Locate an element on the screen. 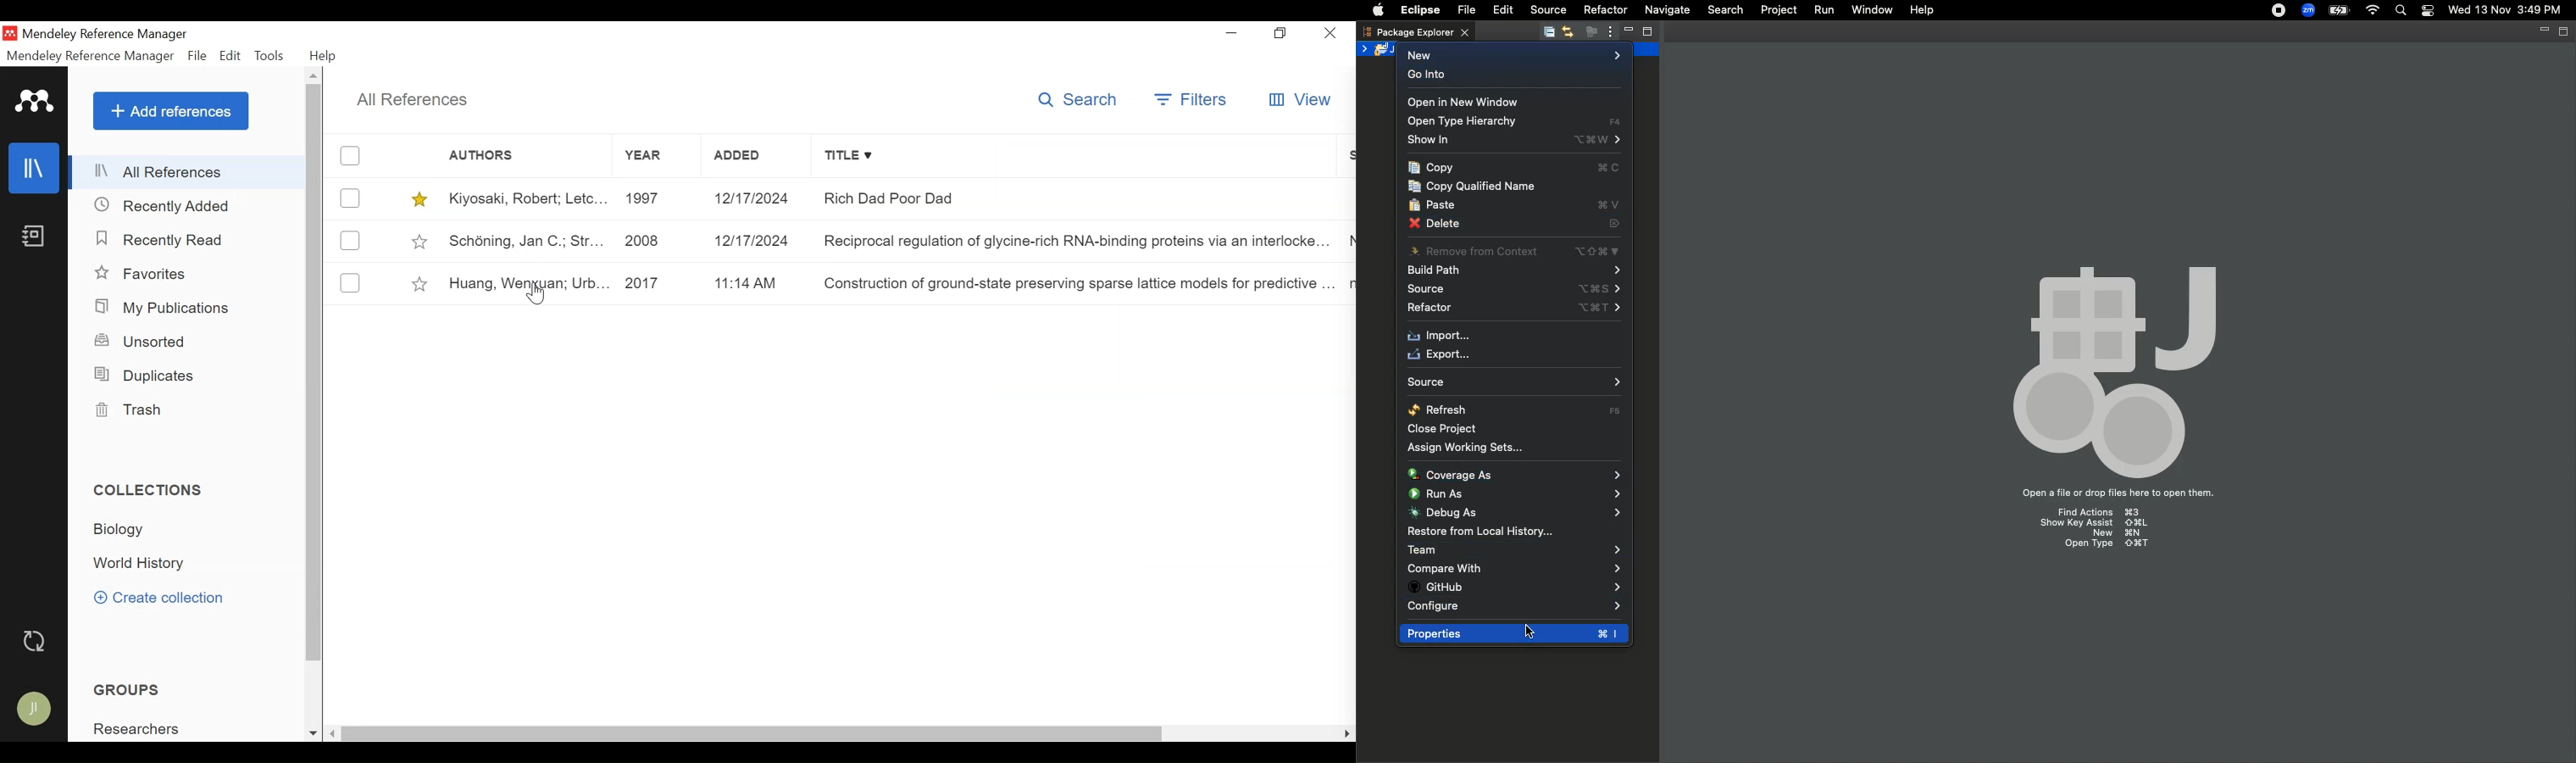  My Publications is located at coordinates (166, 307).